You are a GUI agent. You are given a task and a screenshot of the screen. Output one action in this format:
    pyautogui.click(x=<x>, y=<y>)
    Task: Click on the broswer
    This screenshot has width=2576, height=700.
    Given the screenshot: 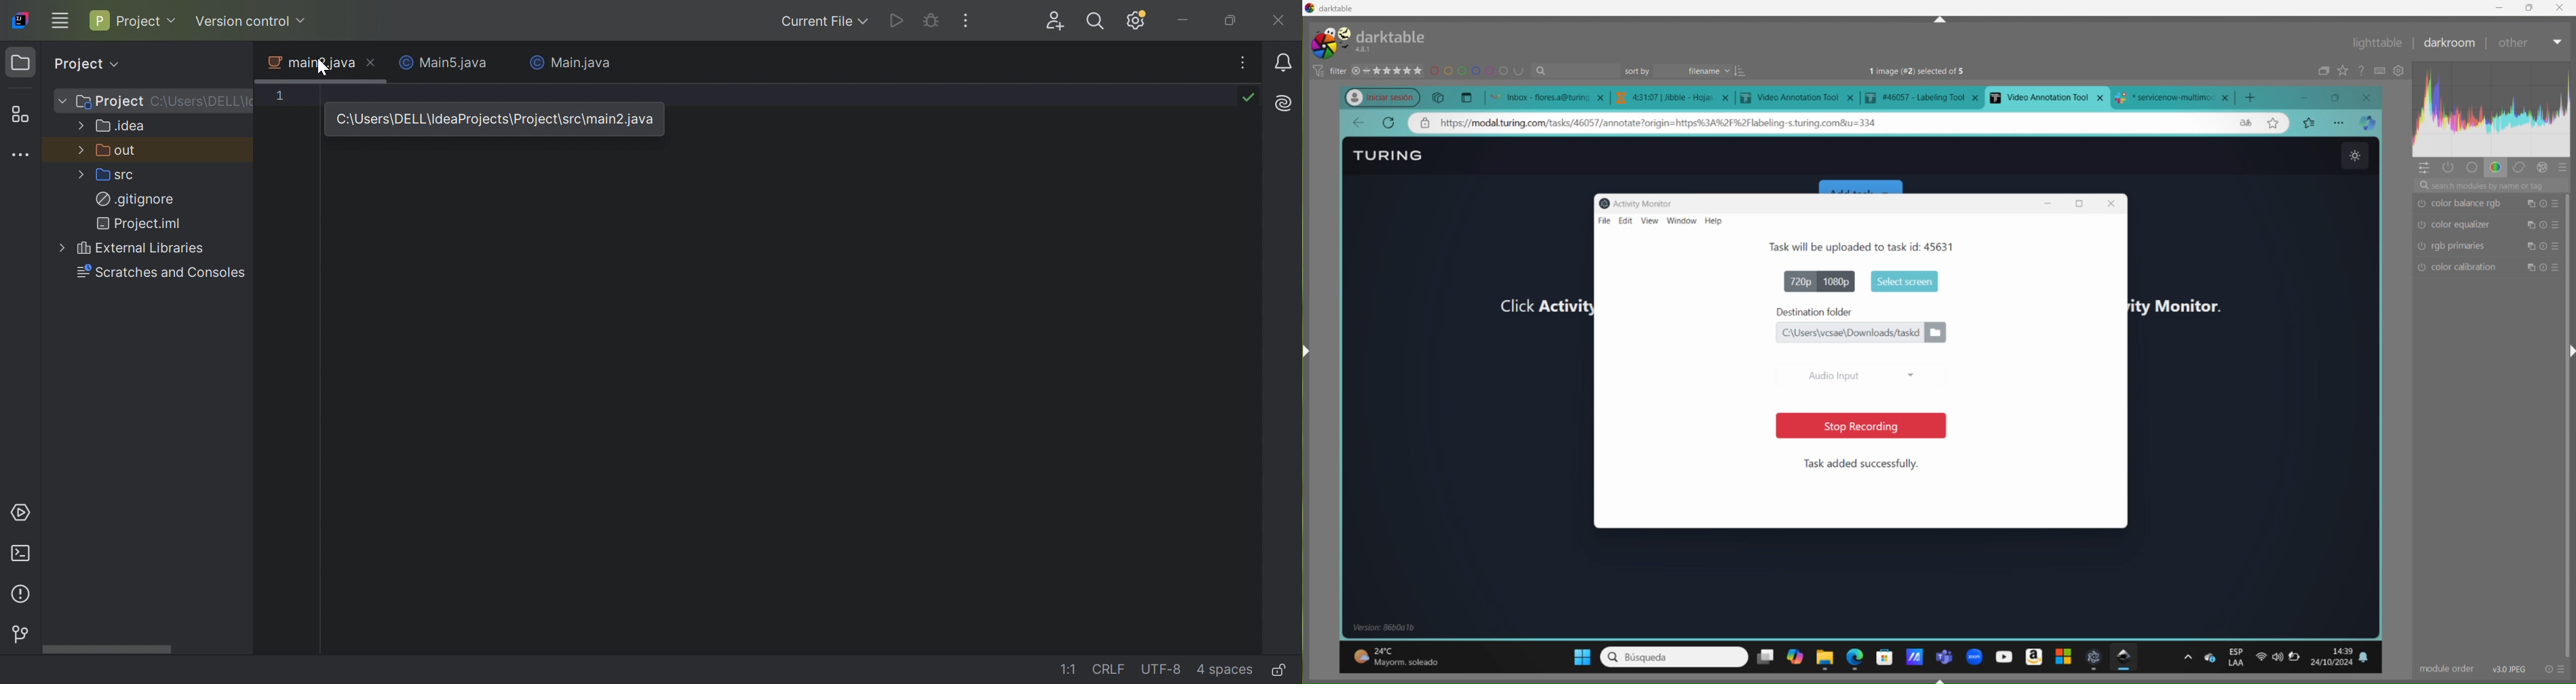 What is the action you would take?
    pyautogui.click(x=2371, y=124)
    